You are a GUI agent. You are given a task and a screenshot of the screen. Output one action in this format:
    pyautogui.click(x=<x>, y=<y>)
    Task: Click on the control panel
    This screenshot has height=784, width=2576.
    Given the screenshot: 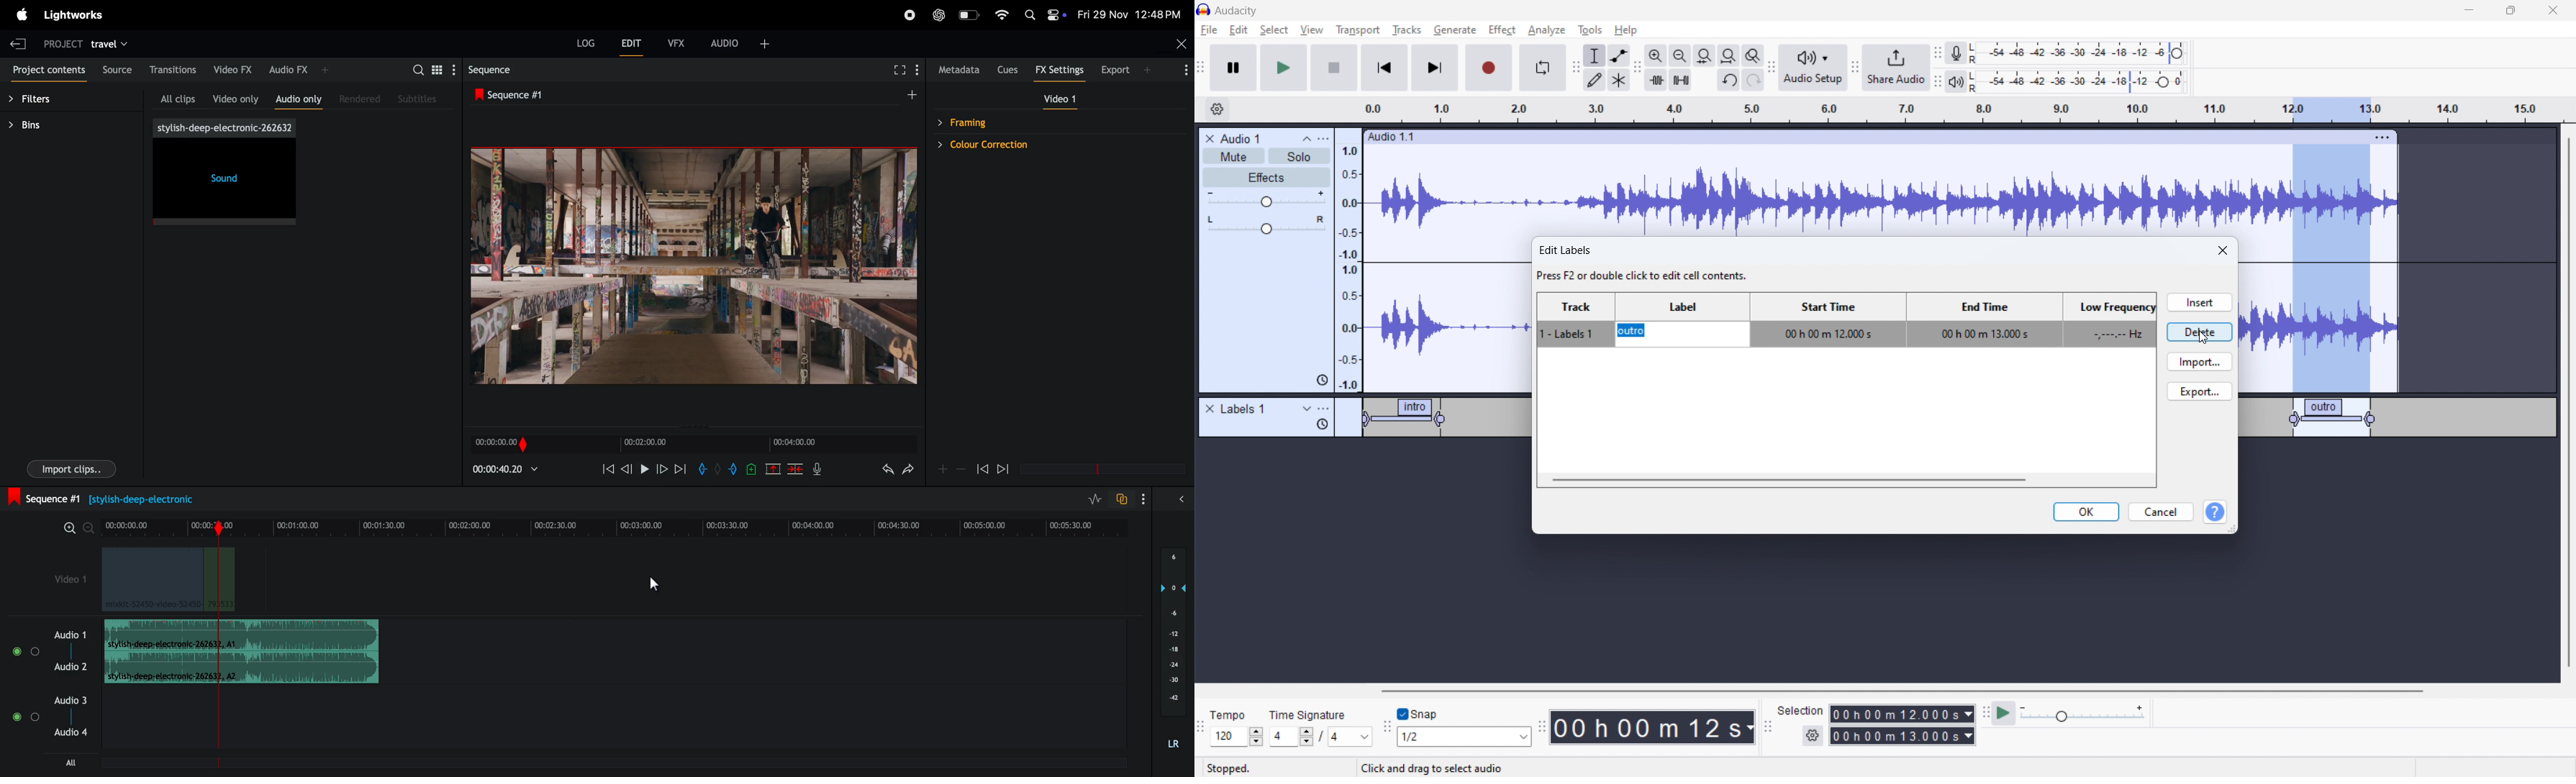 What is the action you would take?
    pyautogui.click(x=1065, y=17)
    